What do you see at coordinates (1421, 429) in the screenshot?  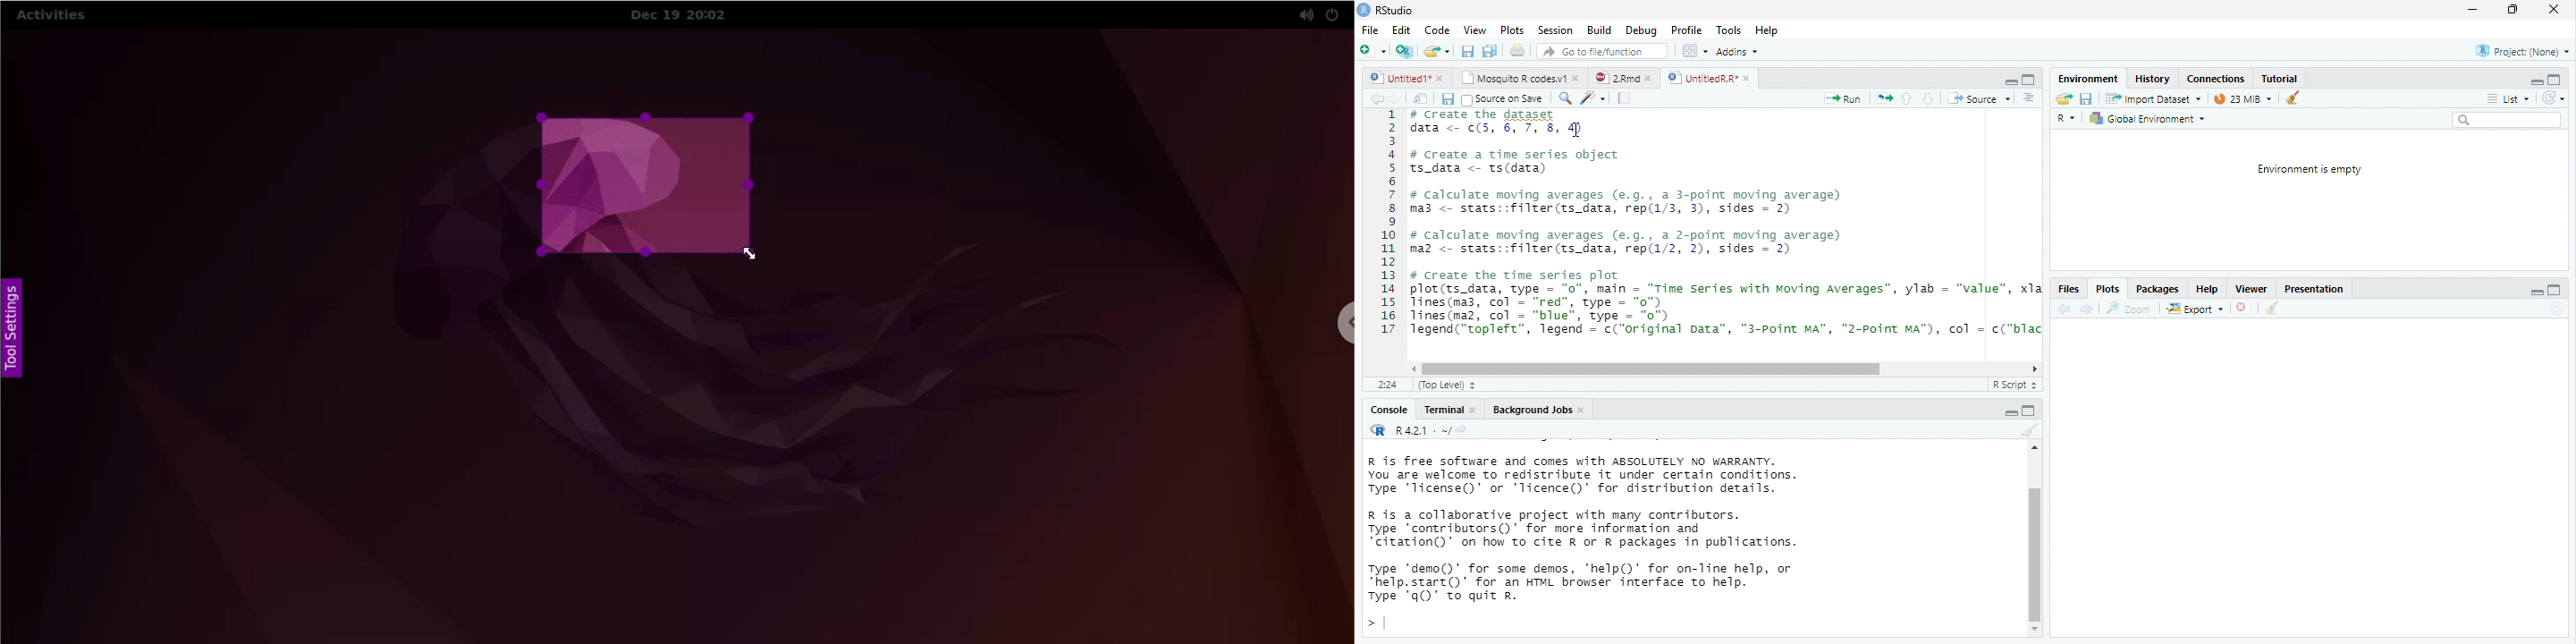 I see `R 4.2.1 . ~/` at bounding box center [1421, 429].